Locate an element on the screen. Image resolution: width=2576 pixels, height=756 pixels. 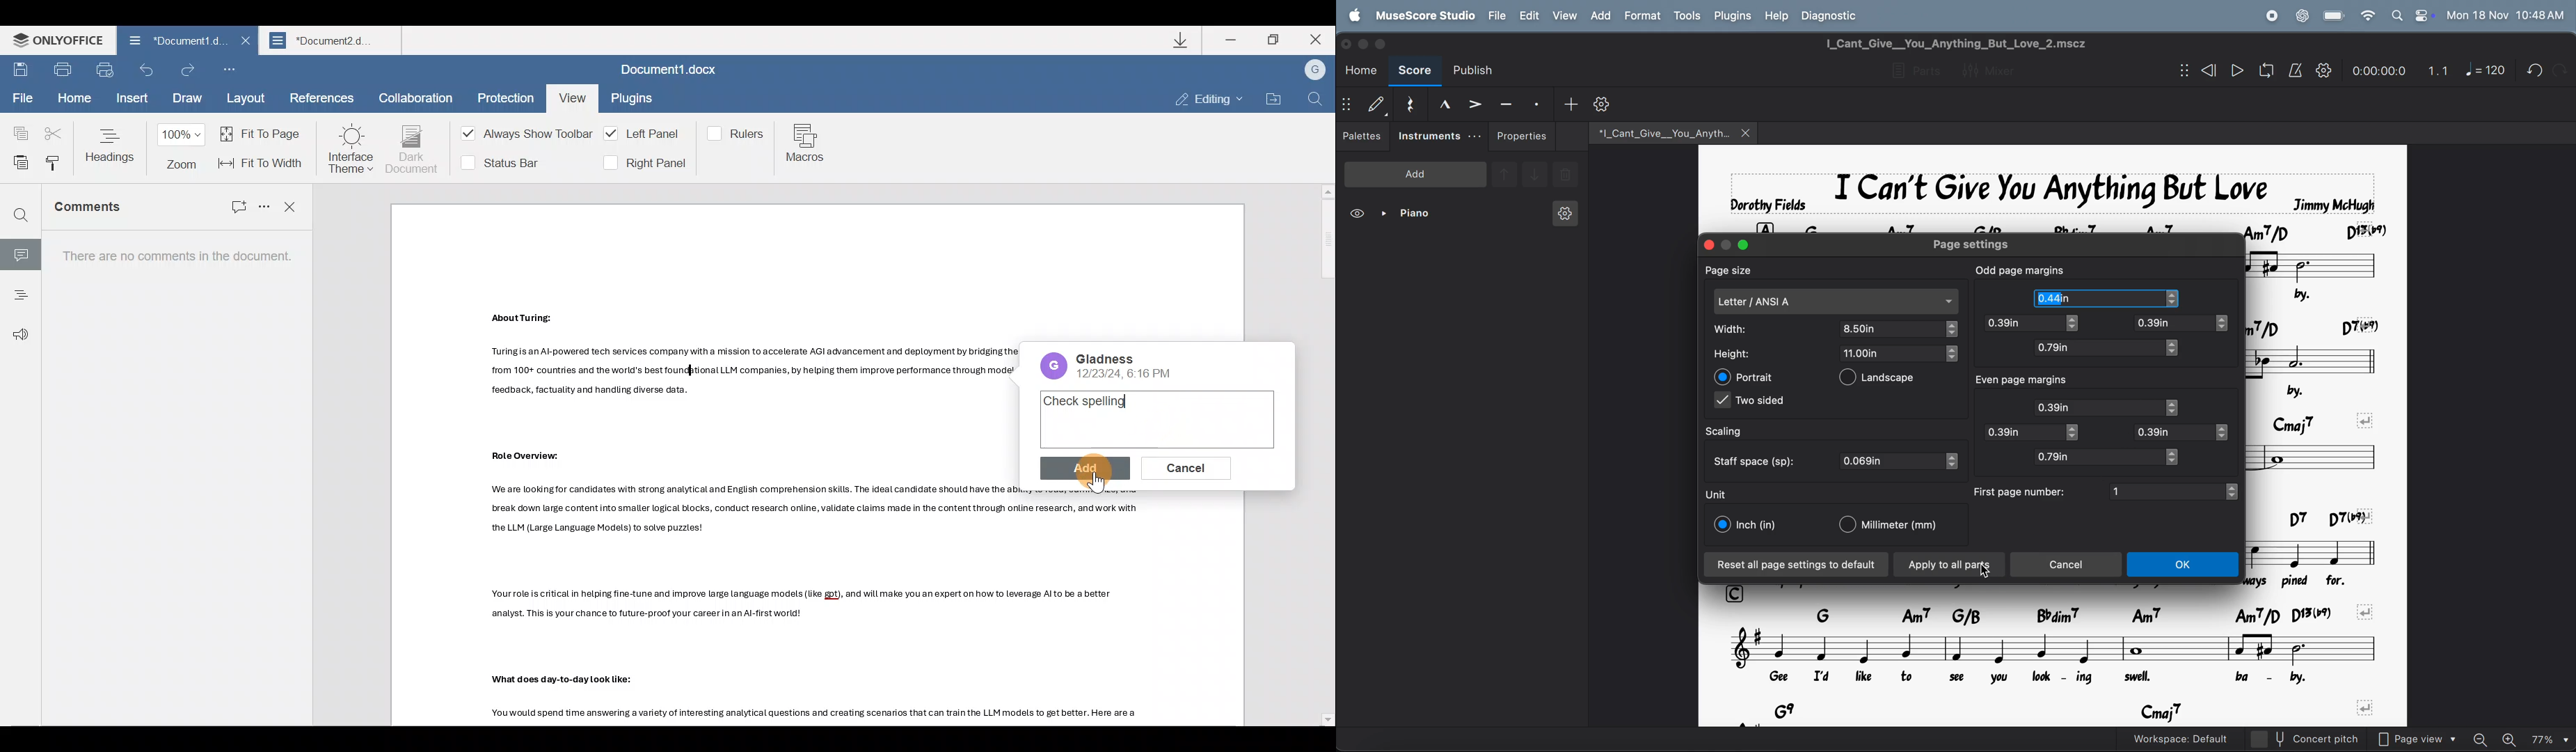
Cancel is located at coordinates (1178, 466).